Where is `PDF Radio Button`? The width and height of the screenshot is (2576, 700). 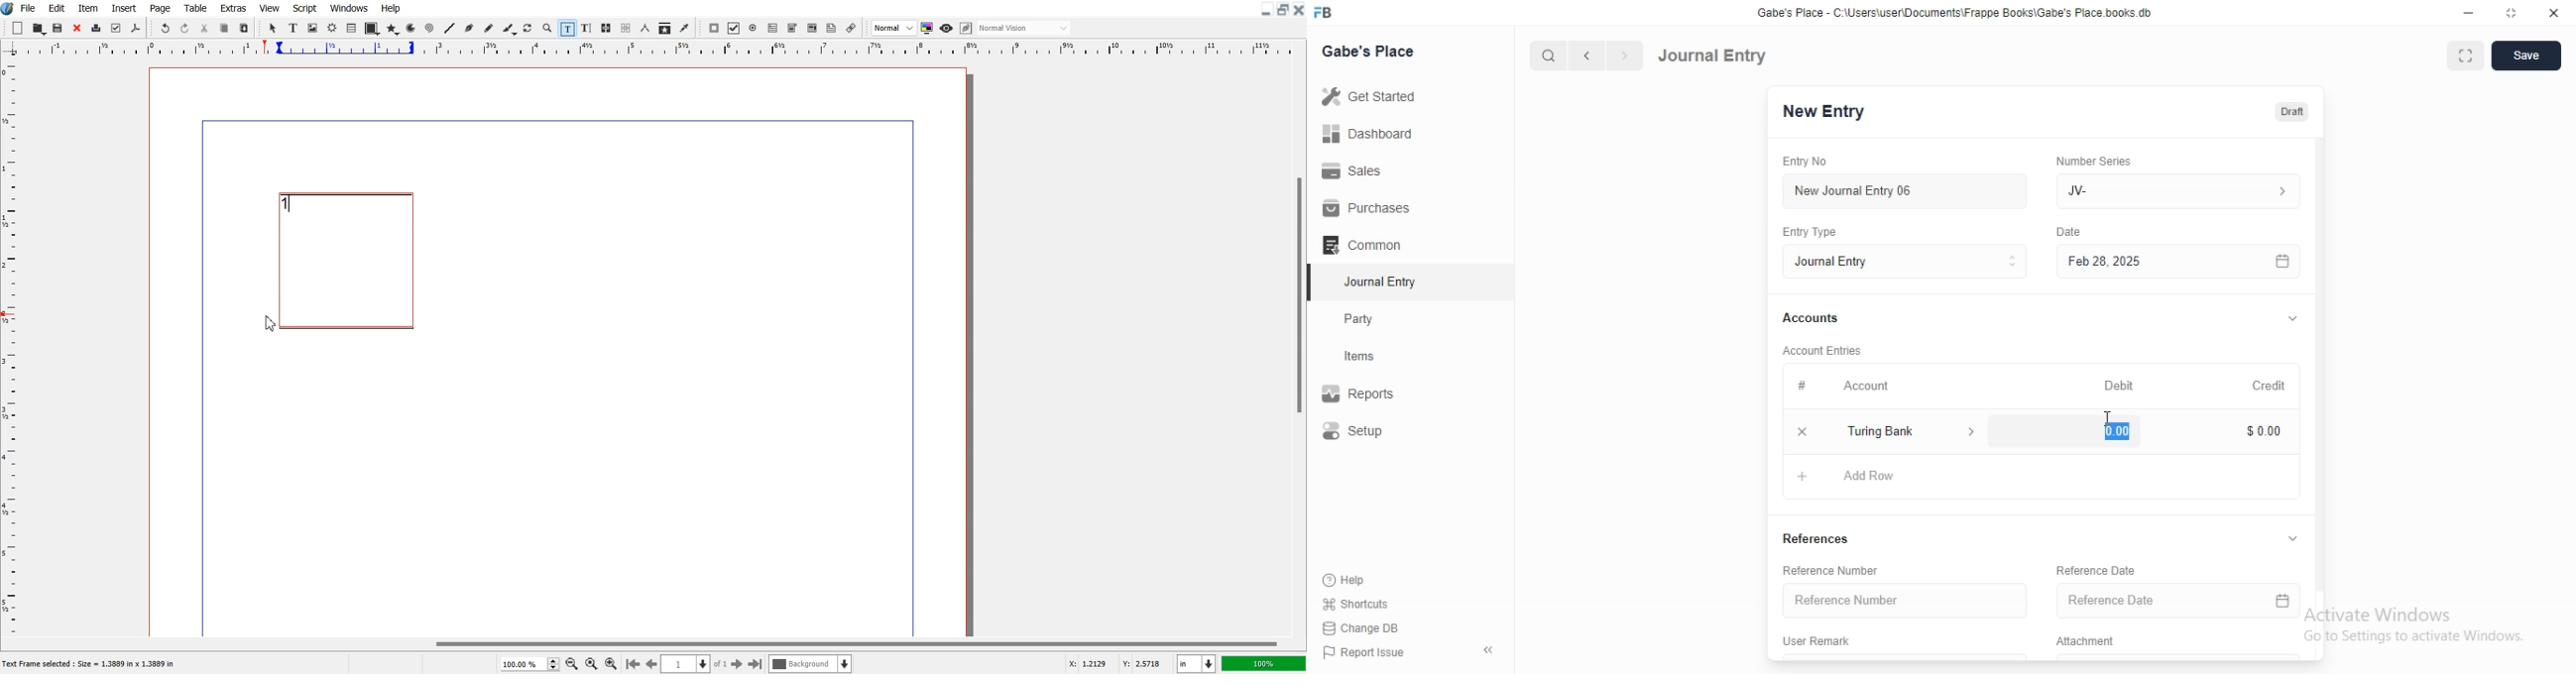
PDF Radio Button is located at coordinates (754, 28).